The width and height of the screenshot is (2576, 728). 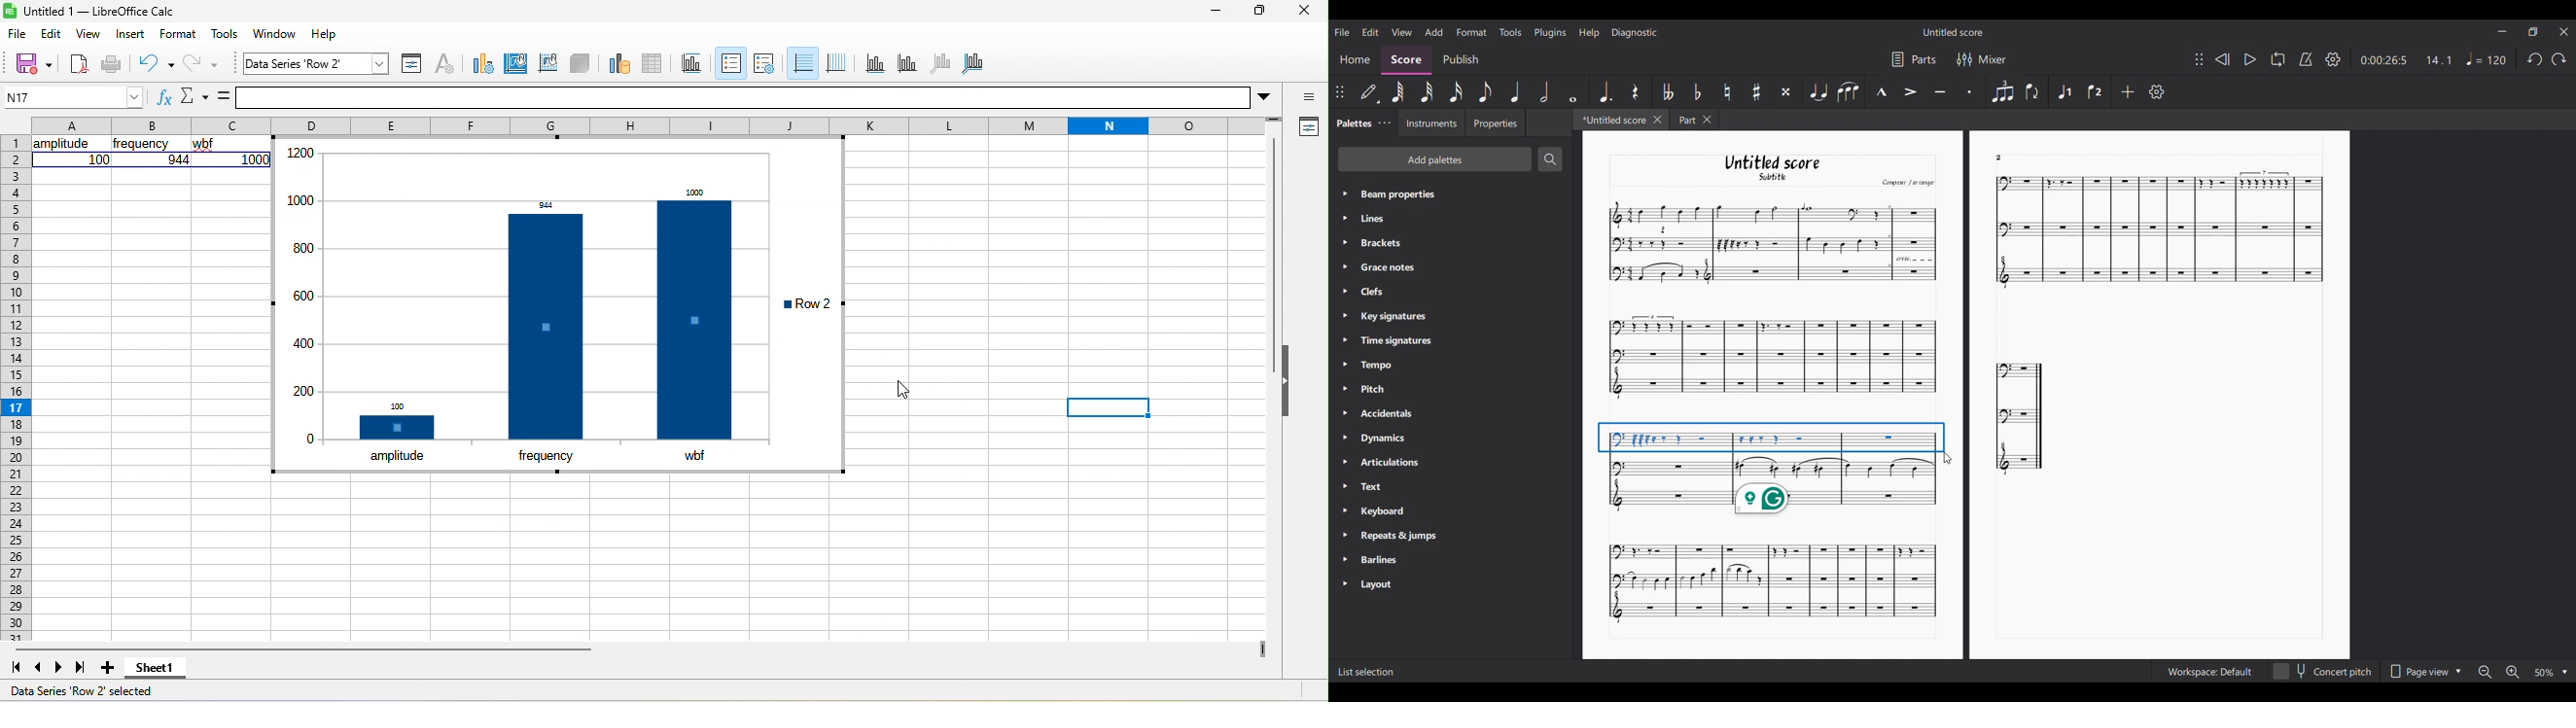 I want to click on Tenuto, so click(x=1939, y=92).